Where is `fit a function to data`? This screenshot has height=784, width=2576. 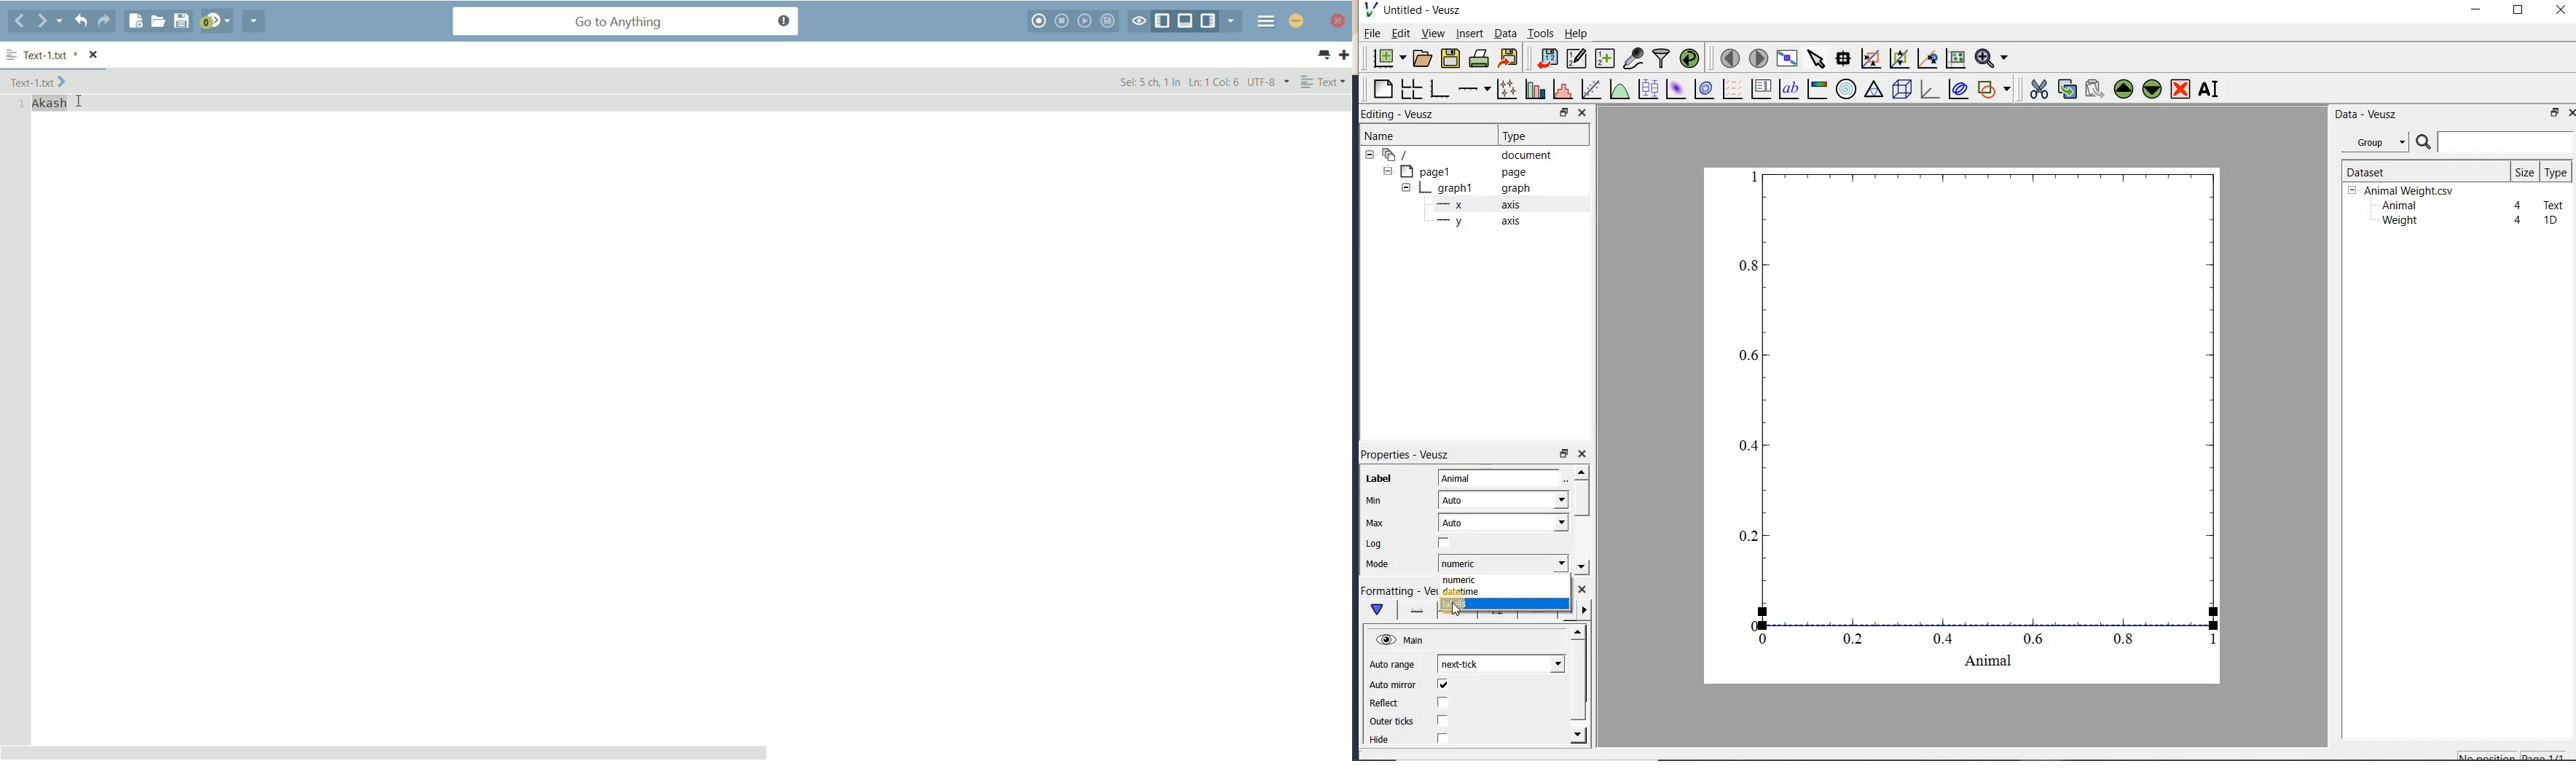
fit a function to data is located at coordinates (1590, 89).